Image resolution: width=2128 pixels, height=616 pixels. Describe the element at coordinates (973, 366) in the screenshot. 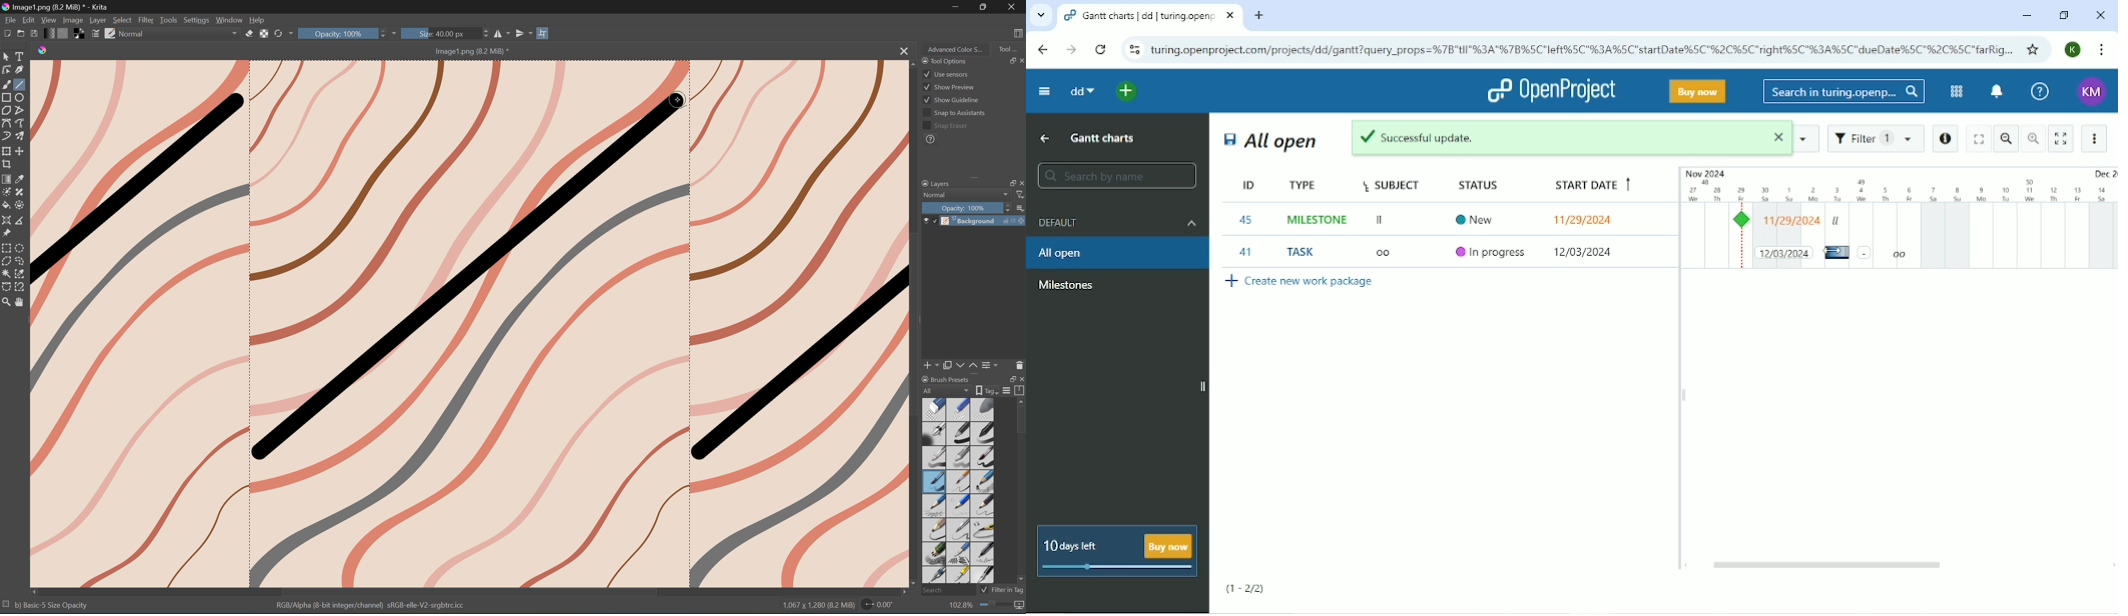

I see `Move layer or mask up` at that location.